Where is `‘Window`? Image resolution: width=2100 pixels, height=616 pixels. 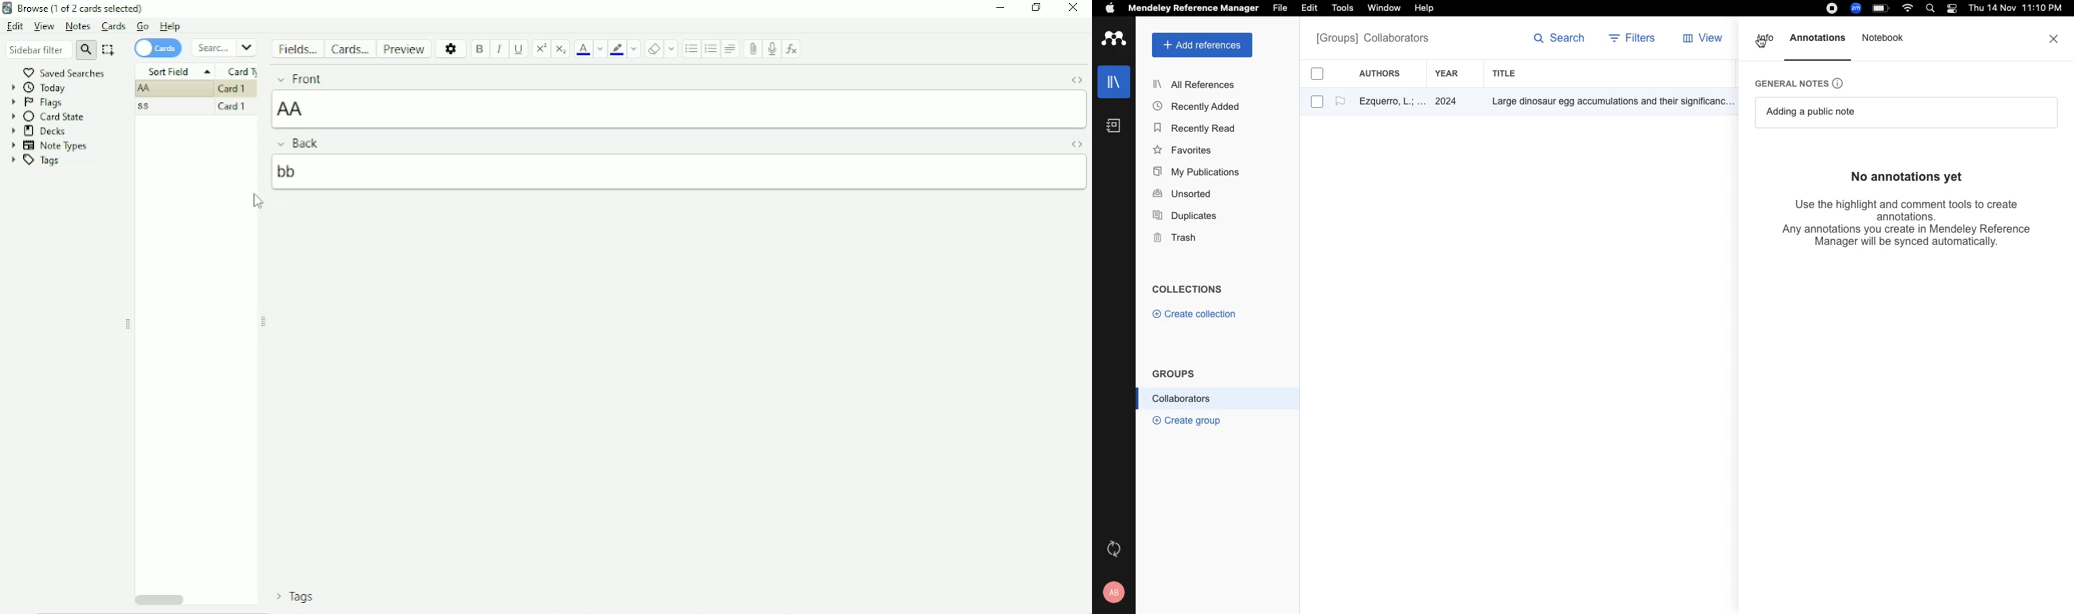
‘Window is located at coordinates (1385, 10).